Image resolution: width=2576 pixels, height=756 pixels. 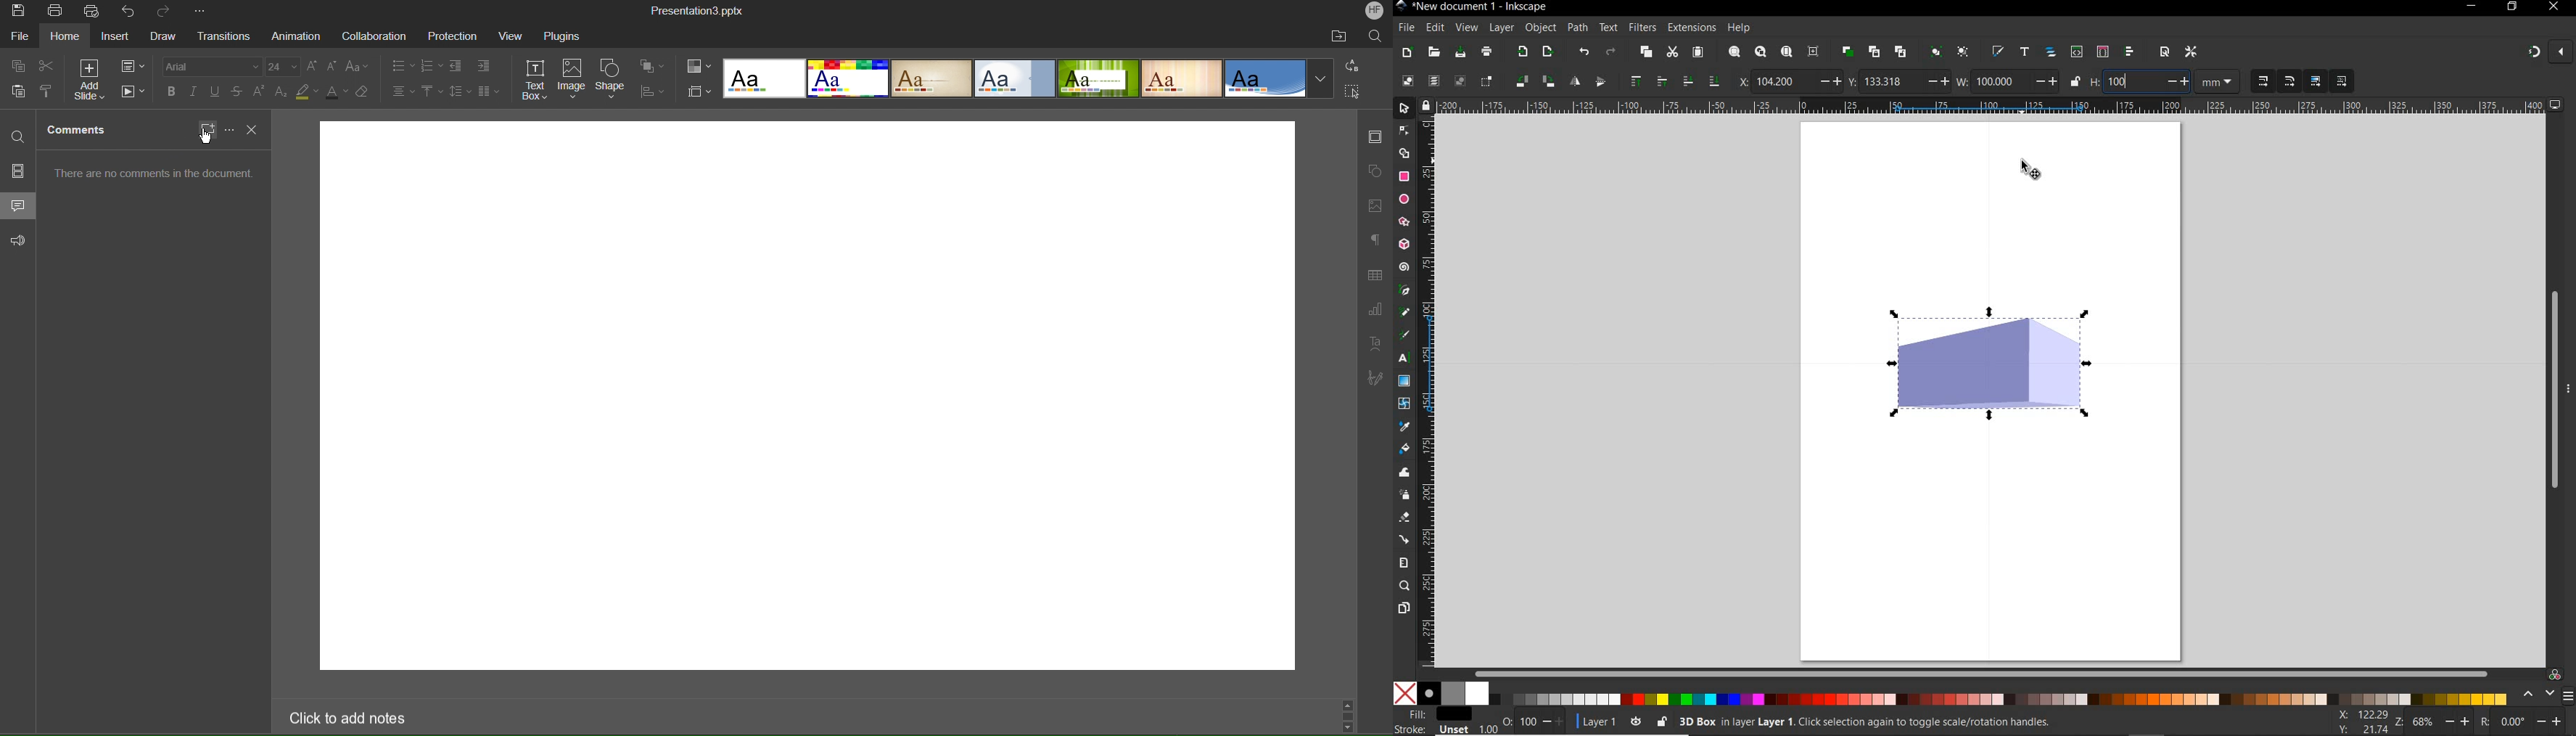 I want to click on Protection, so click(x=454, y=37).